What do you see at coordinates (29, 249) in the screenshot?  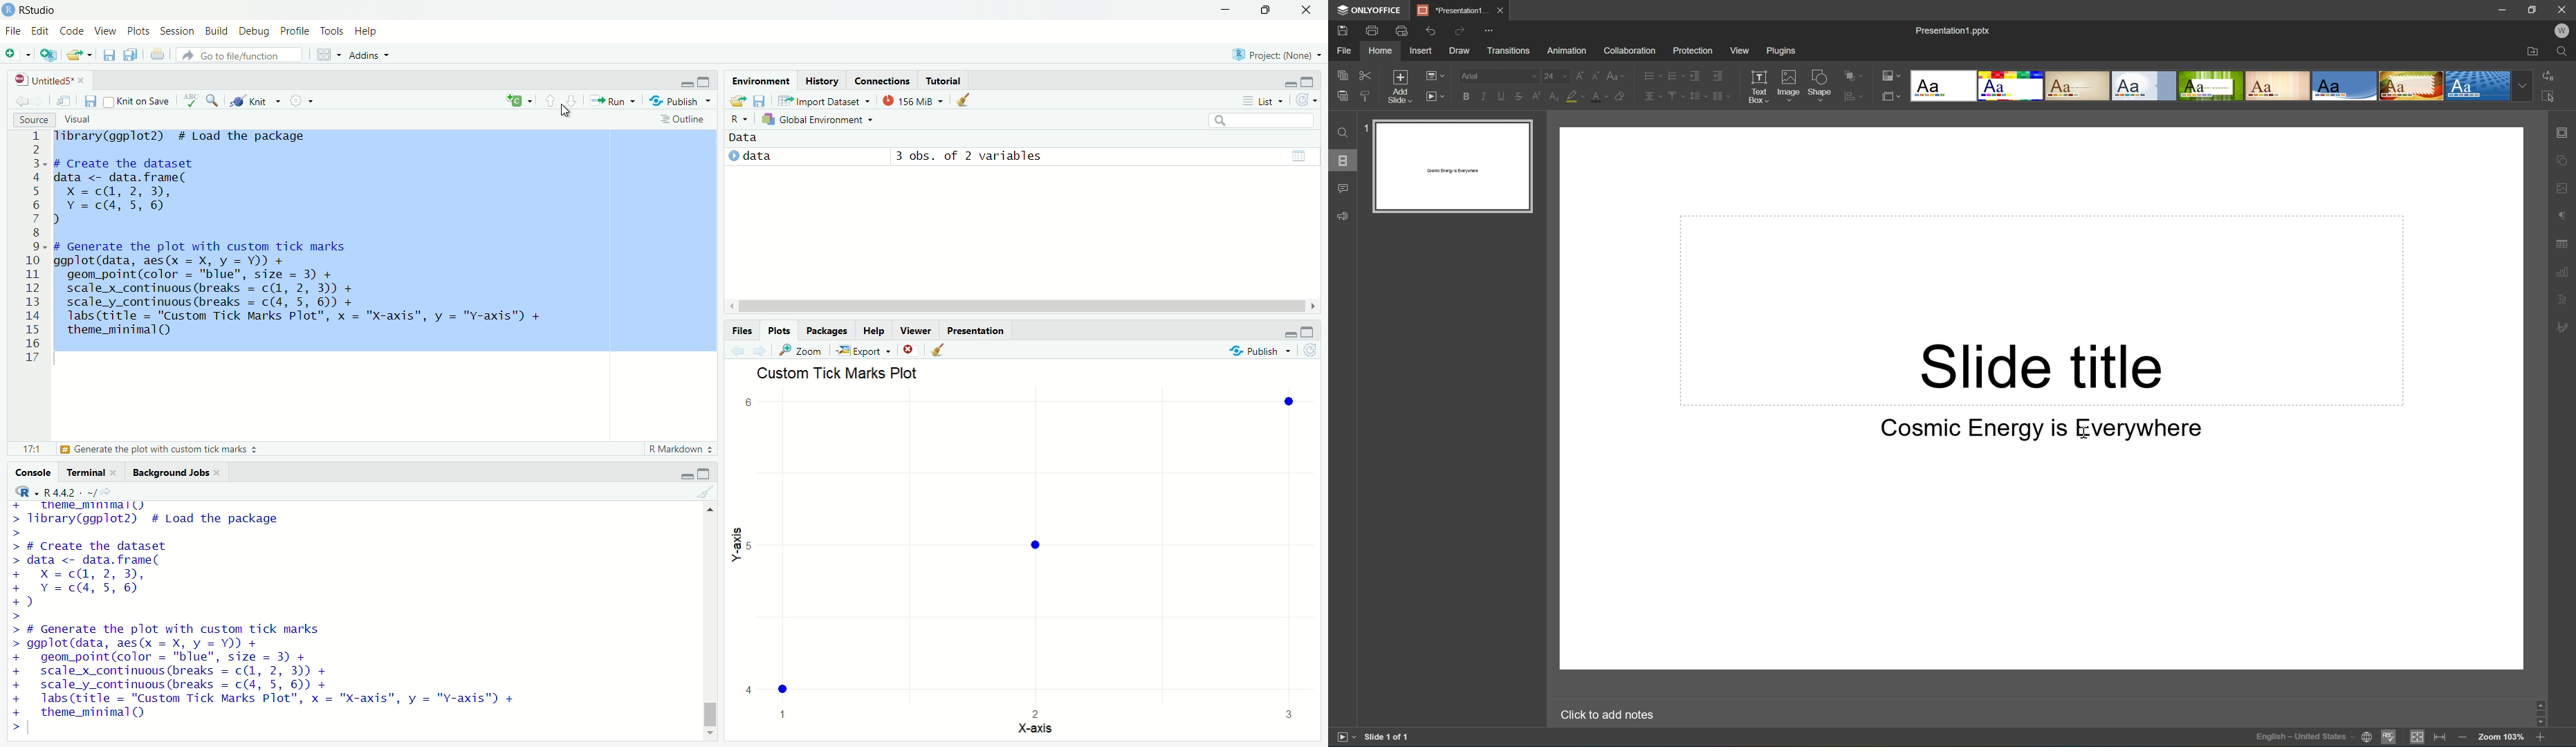 I see `` at bounding box center [29, 249].